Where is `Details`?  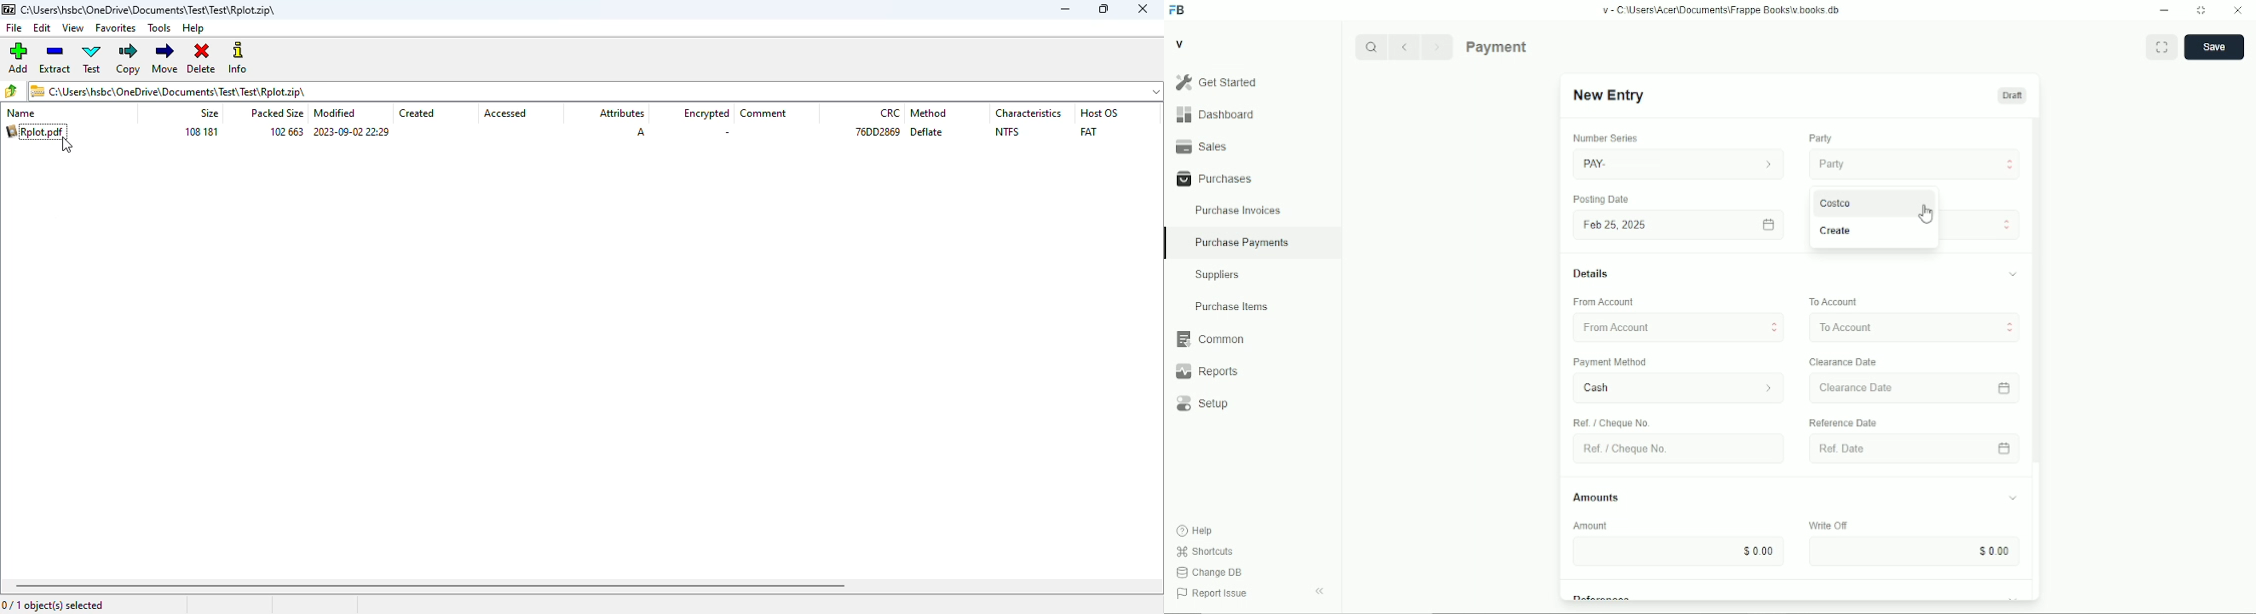
Details is located at coordinates (1591, 274).